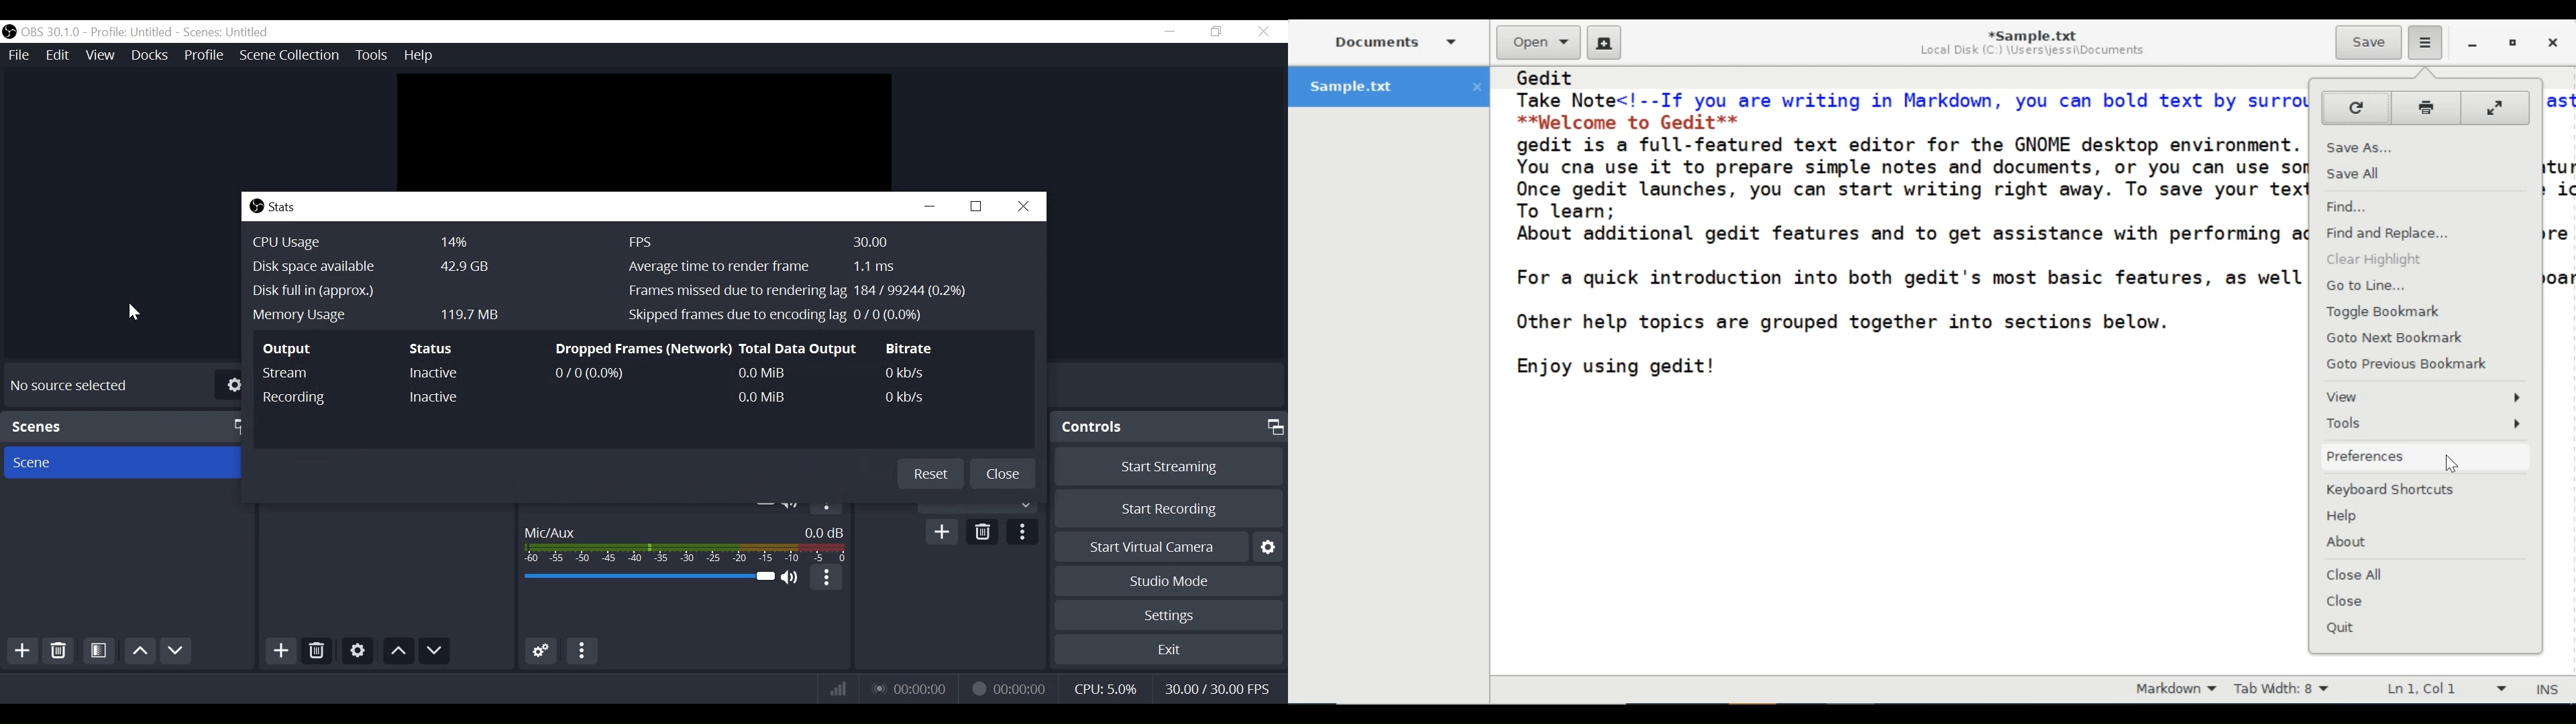 This screenshot has width=2576, height=728. What do you see at coordinates (1170, 583) in the screenshot?
I see `Studio Mode` at bounding box center [1170, 583].